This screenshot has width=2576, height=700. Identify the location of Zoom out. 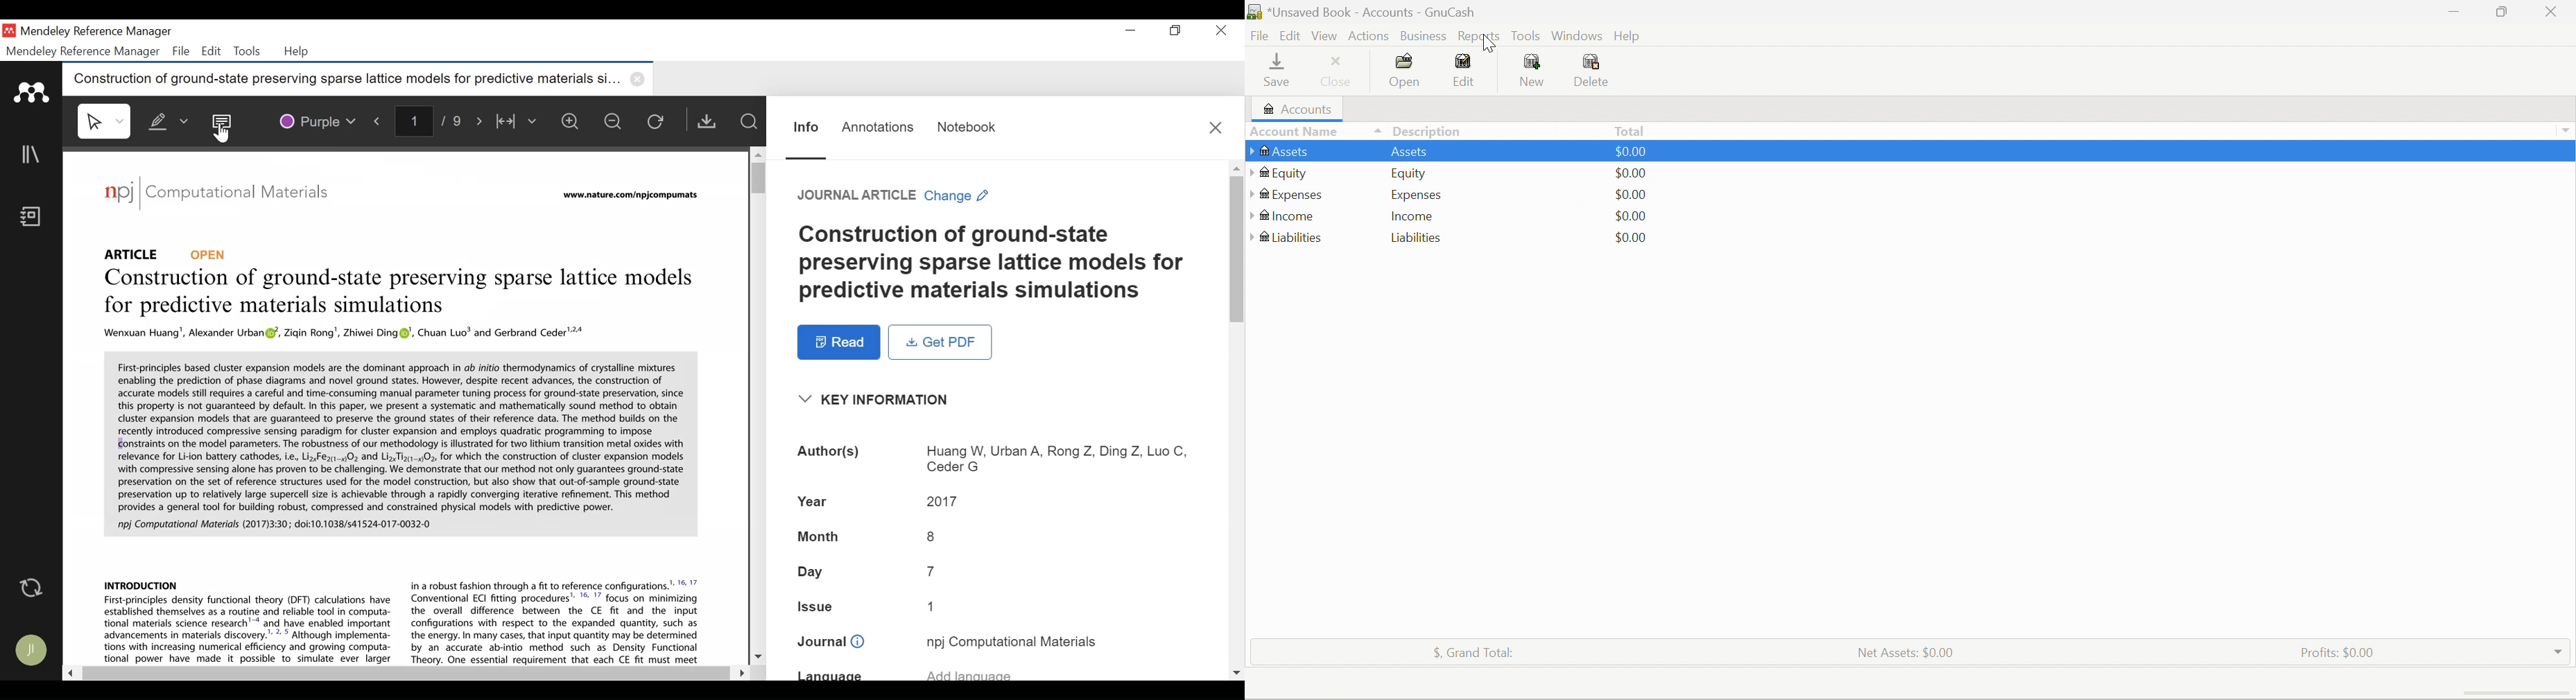
(618, 123).